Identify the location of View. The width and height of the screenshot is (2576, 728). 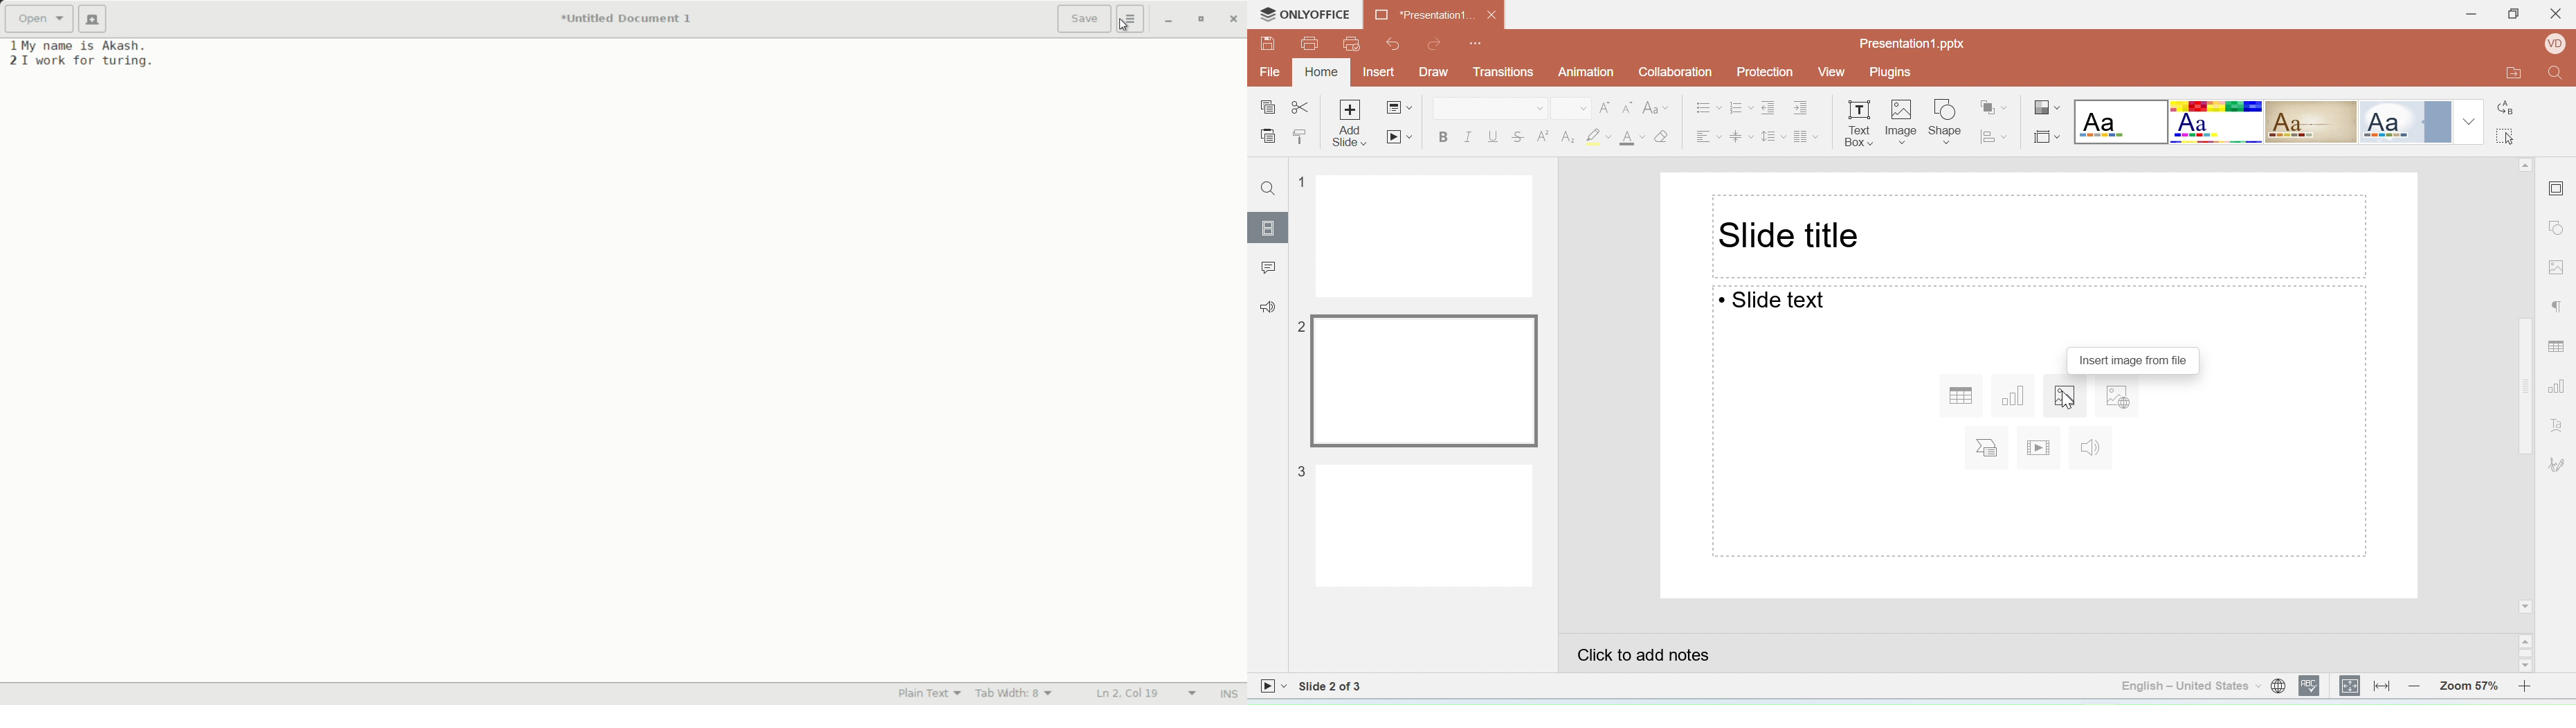
(1831, 72).